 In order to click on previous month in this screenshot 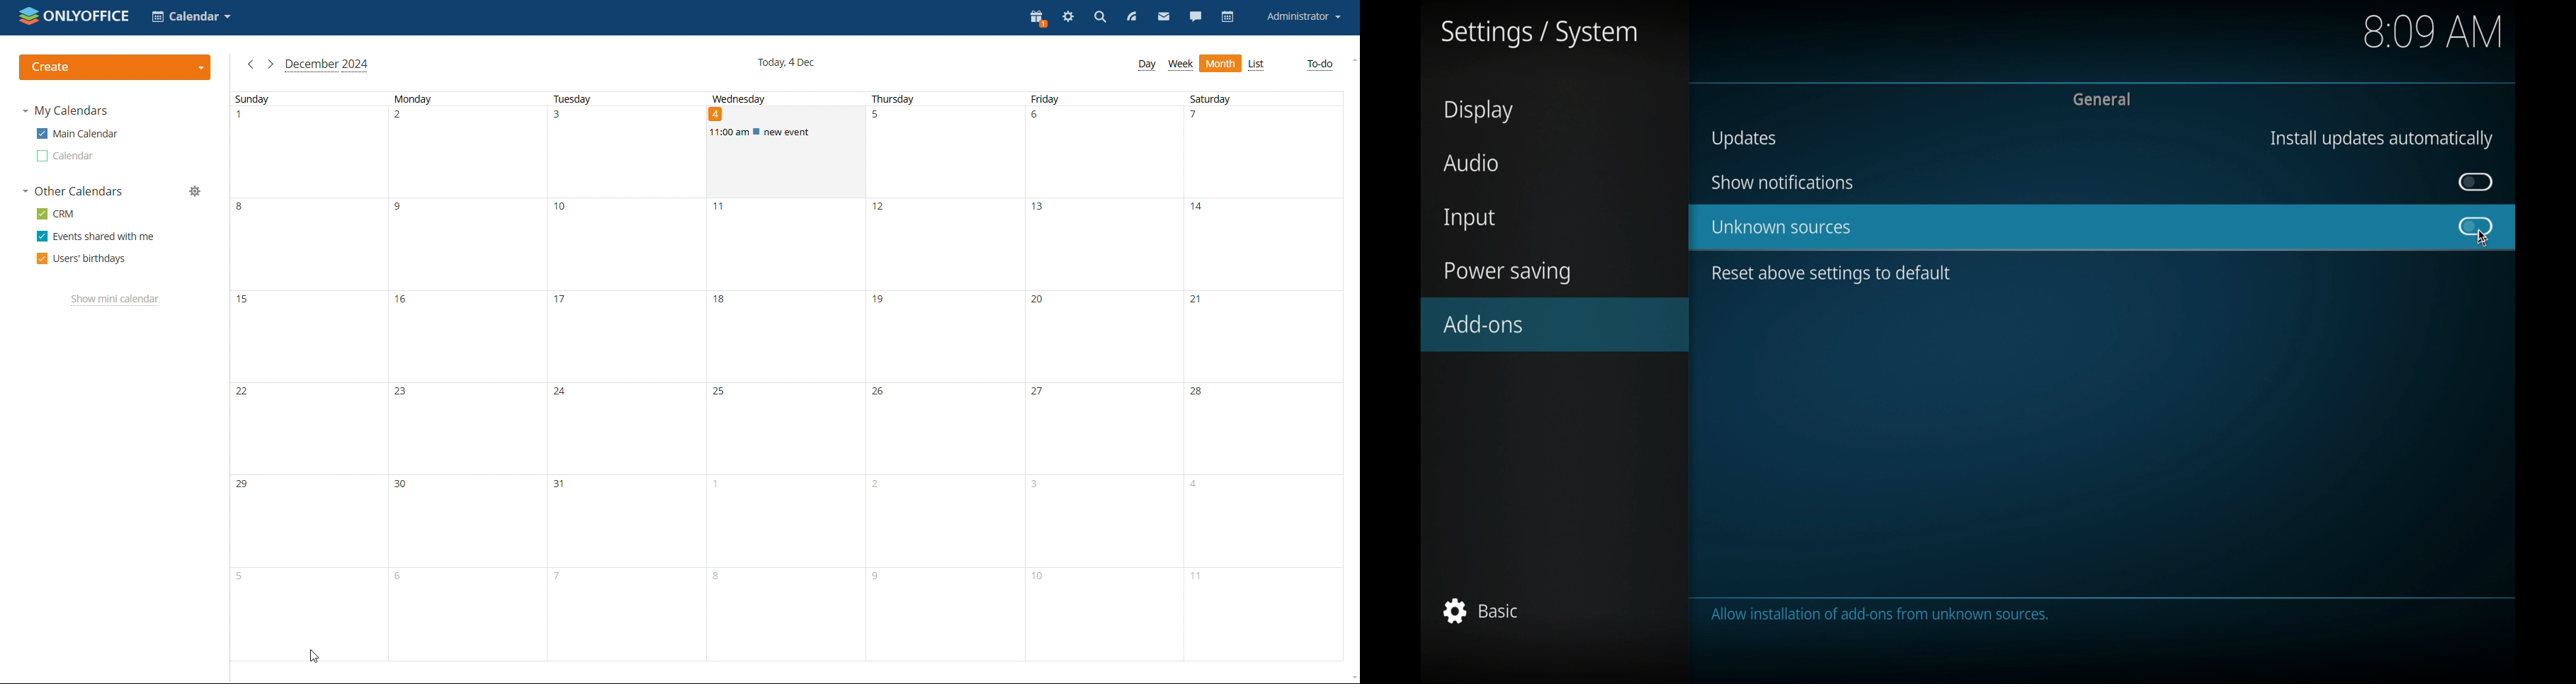, I will do `click(249, 64)`.